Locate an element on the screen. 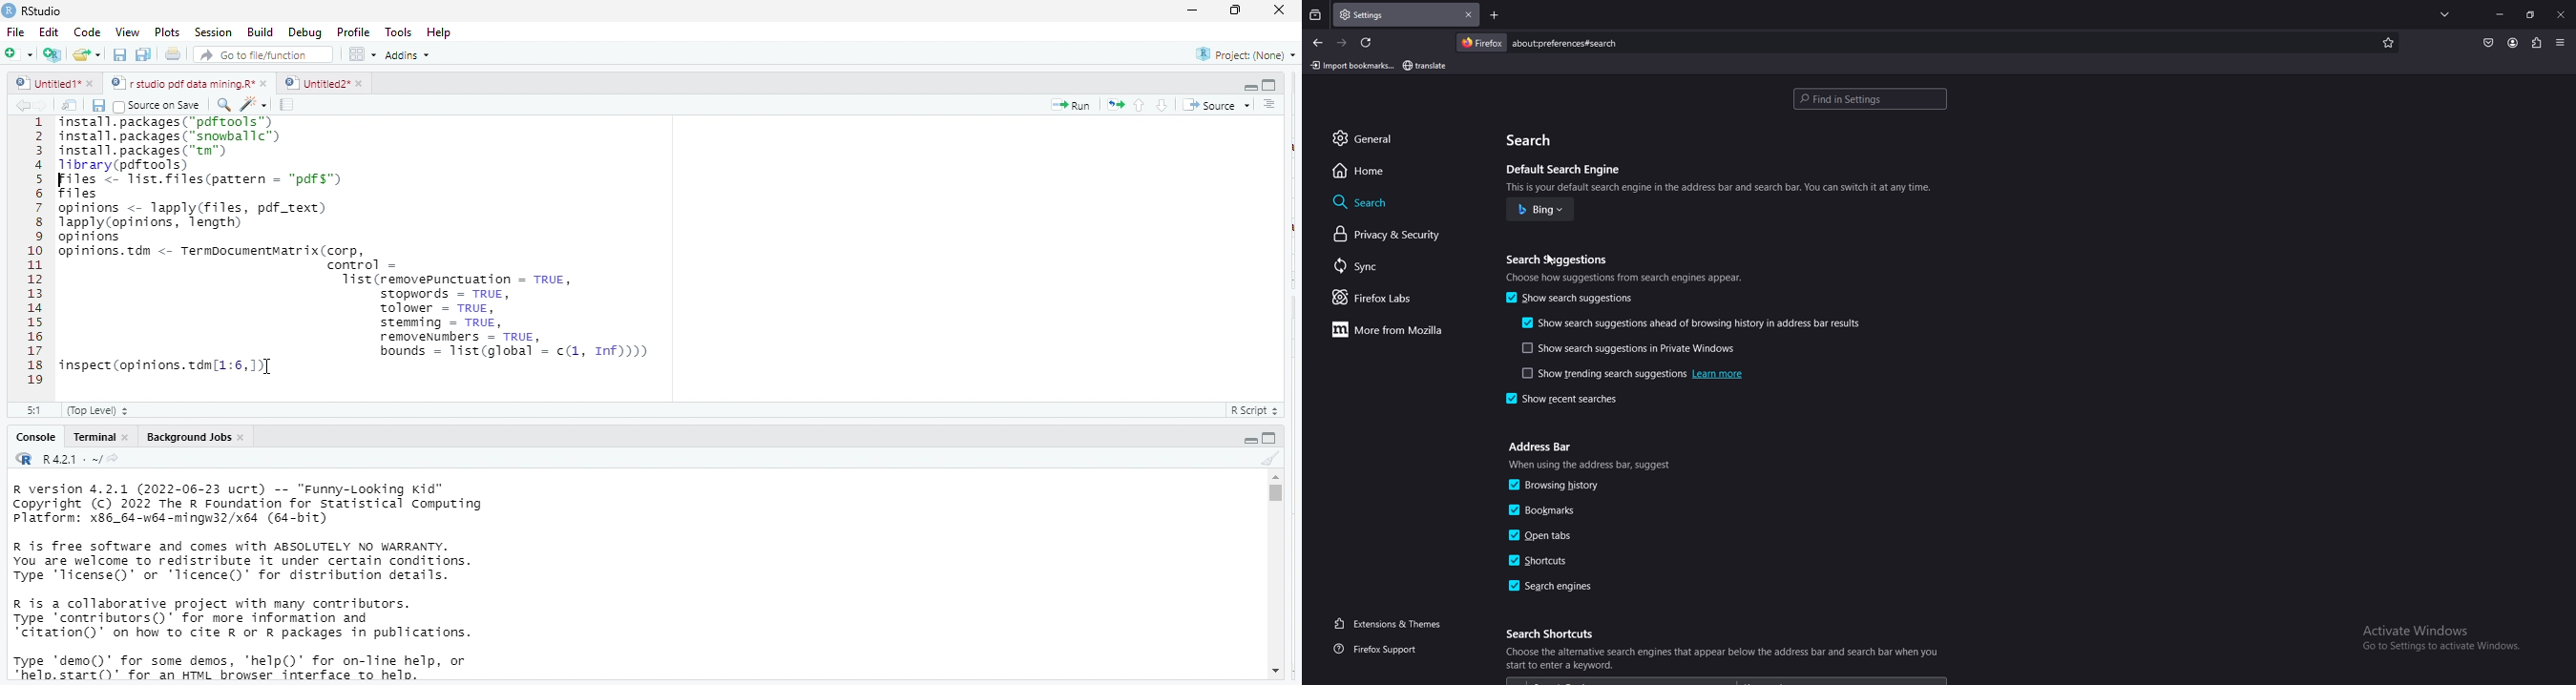  code is located at coordinates (85, 32).